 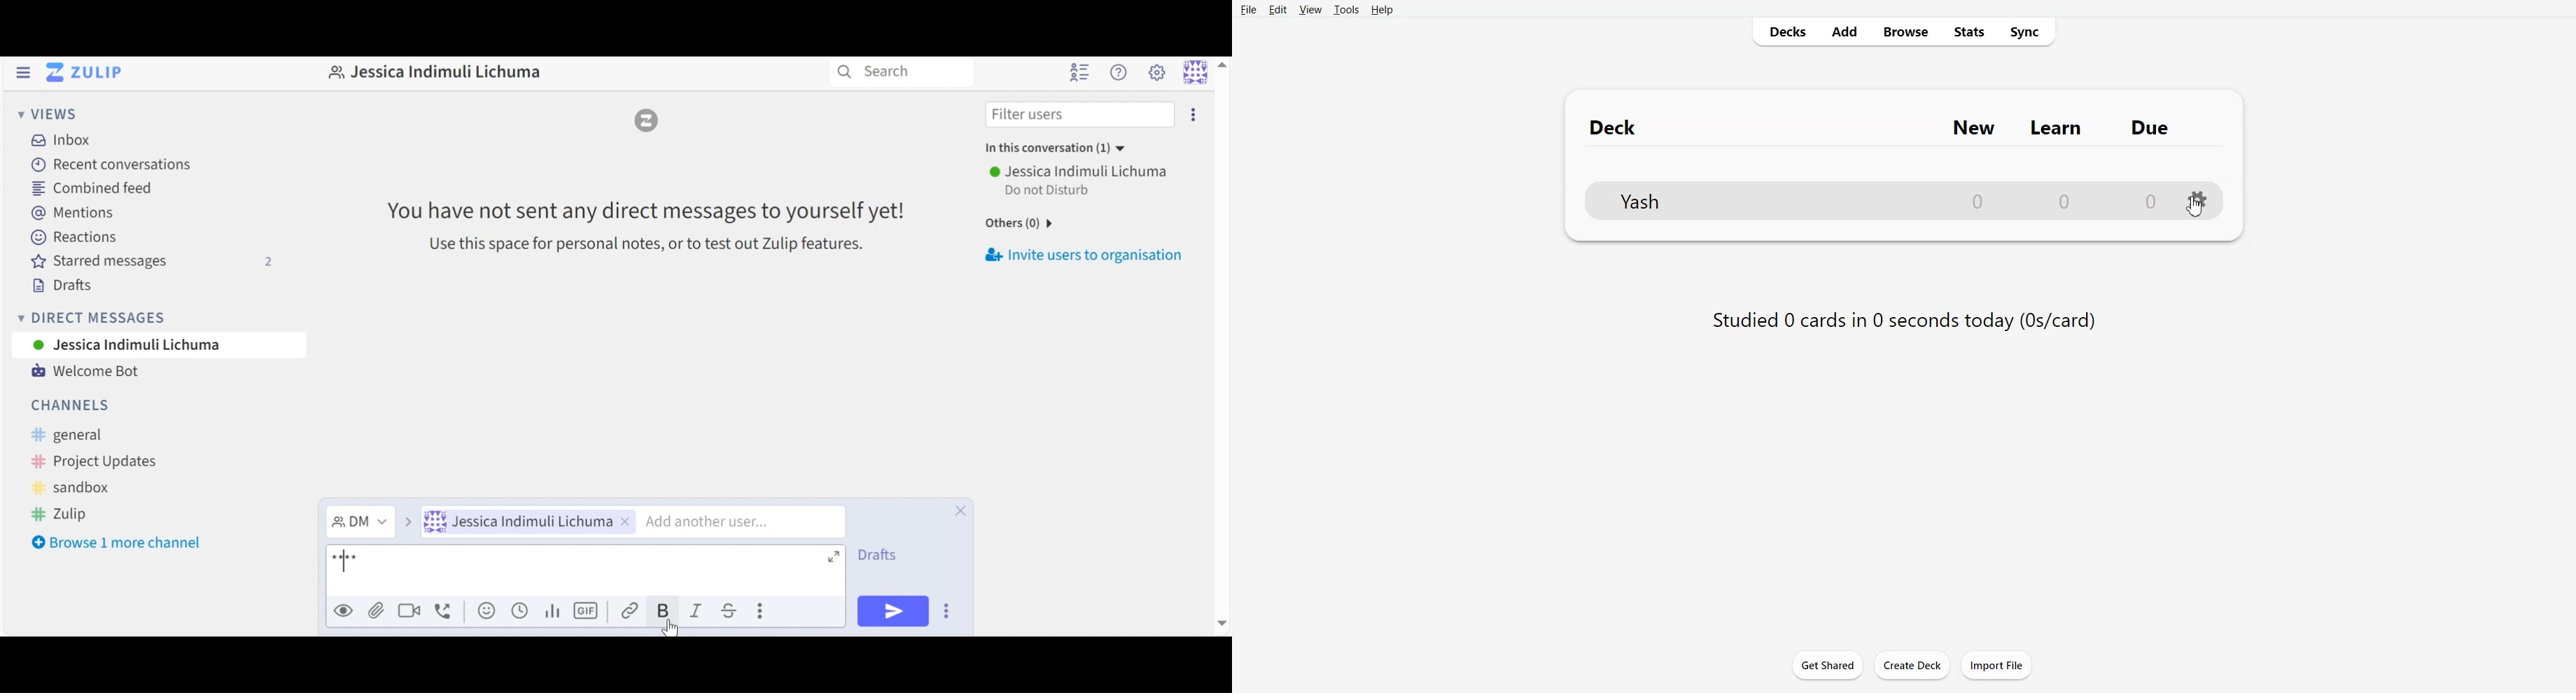 I want to click on Italics, so click(x=700, y=610).